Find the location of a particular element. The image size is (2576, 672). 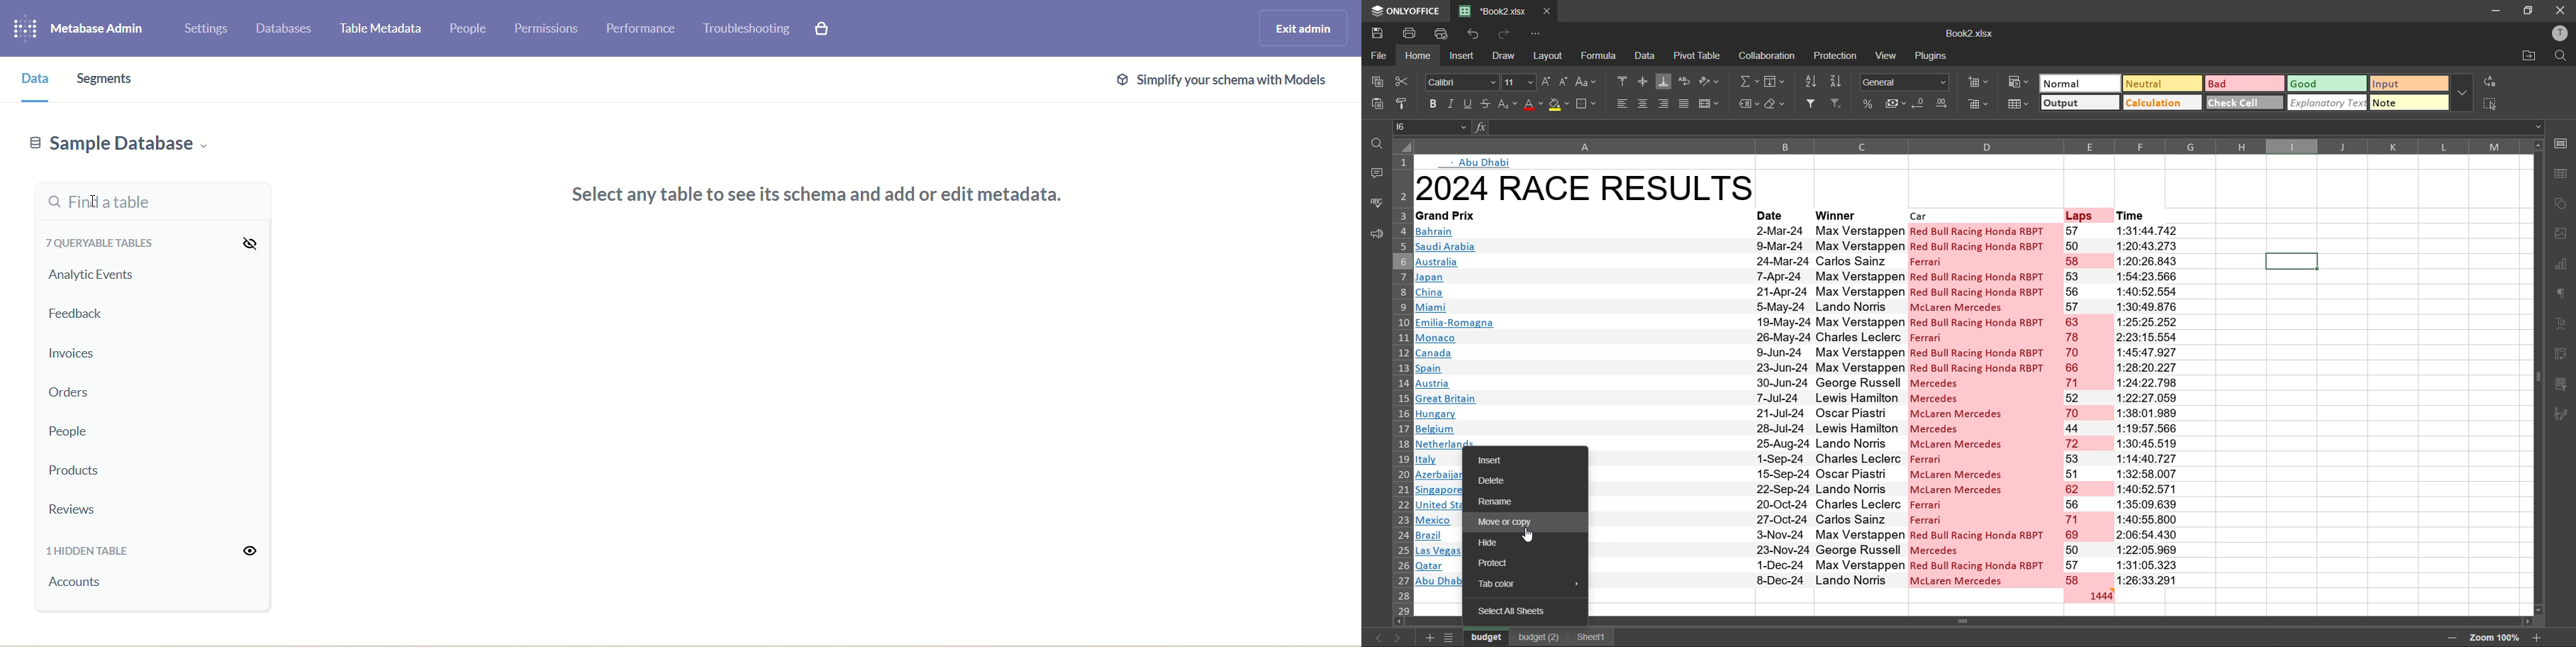

merge and center is located at coordinates (1711, 103).